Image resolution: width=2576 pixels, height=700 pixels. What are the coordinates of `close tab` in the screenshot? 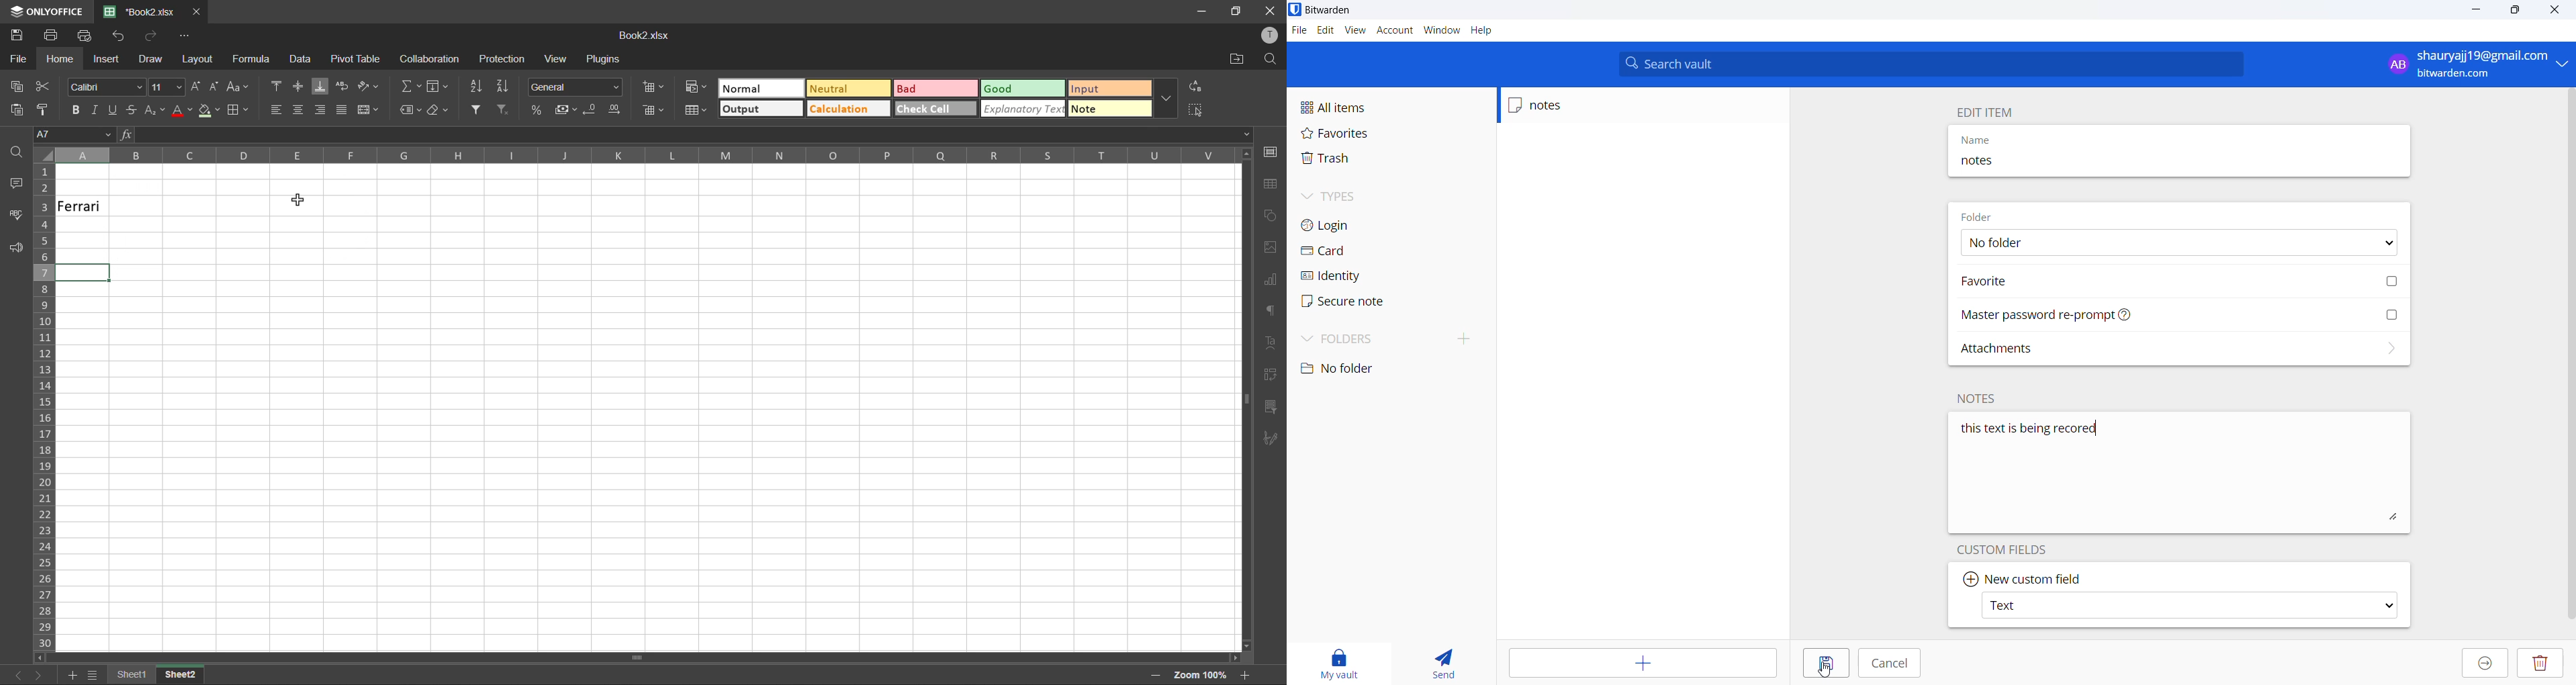 It's located at (198, 12).